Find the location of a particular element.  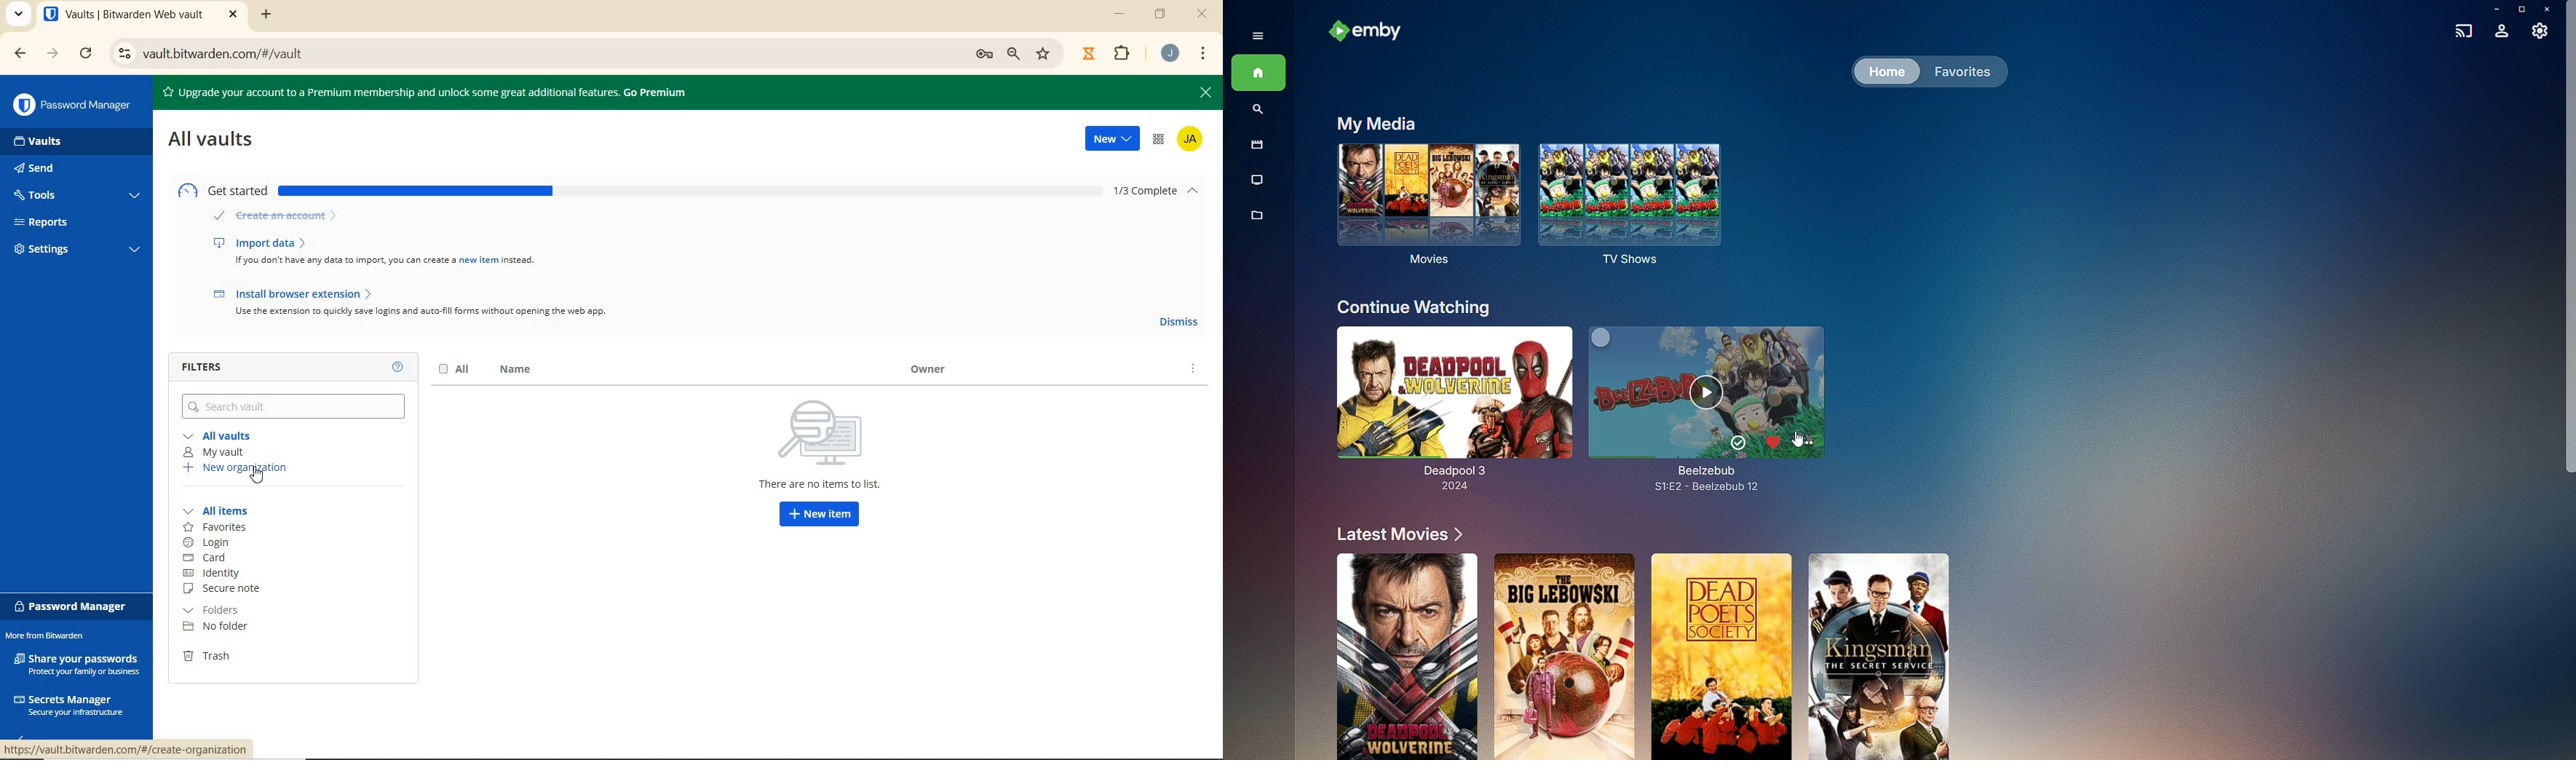

close is located at coordinates (1202, 15).